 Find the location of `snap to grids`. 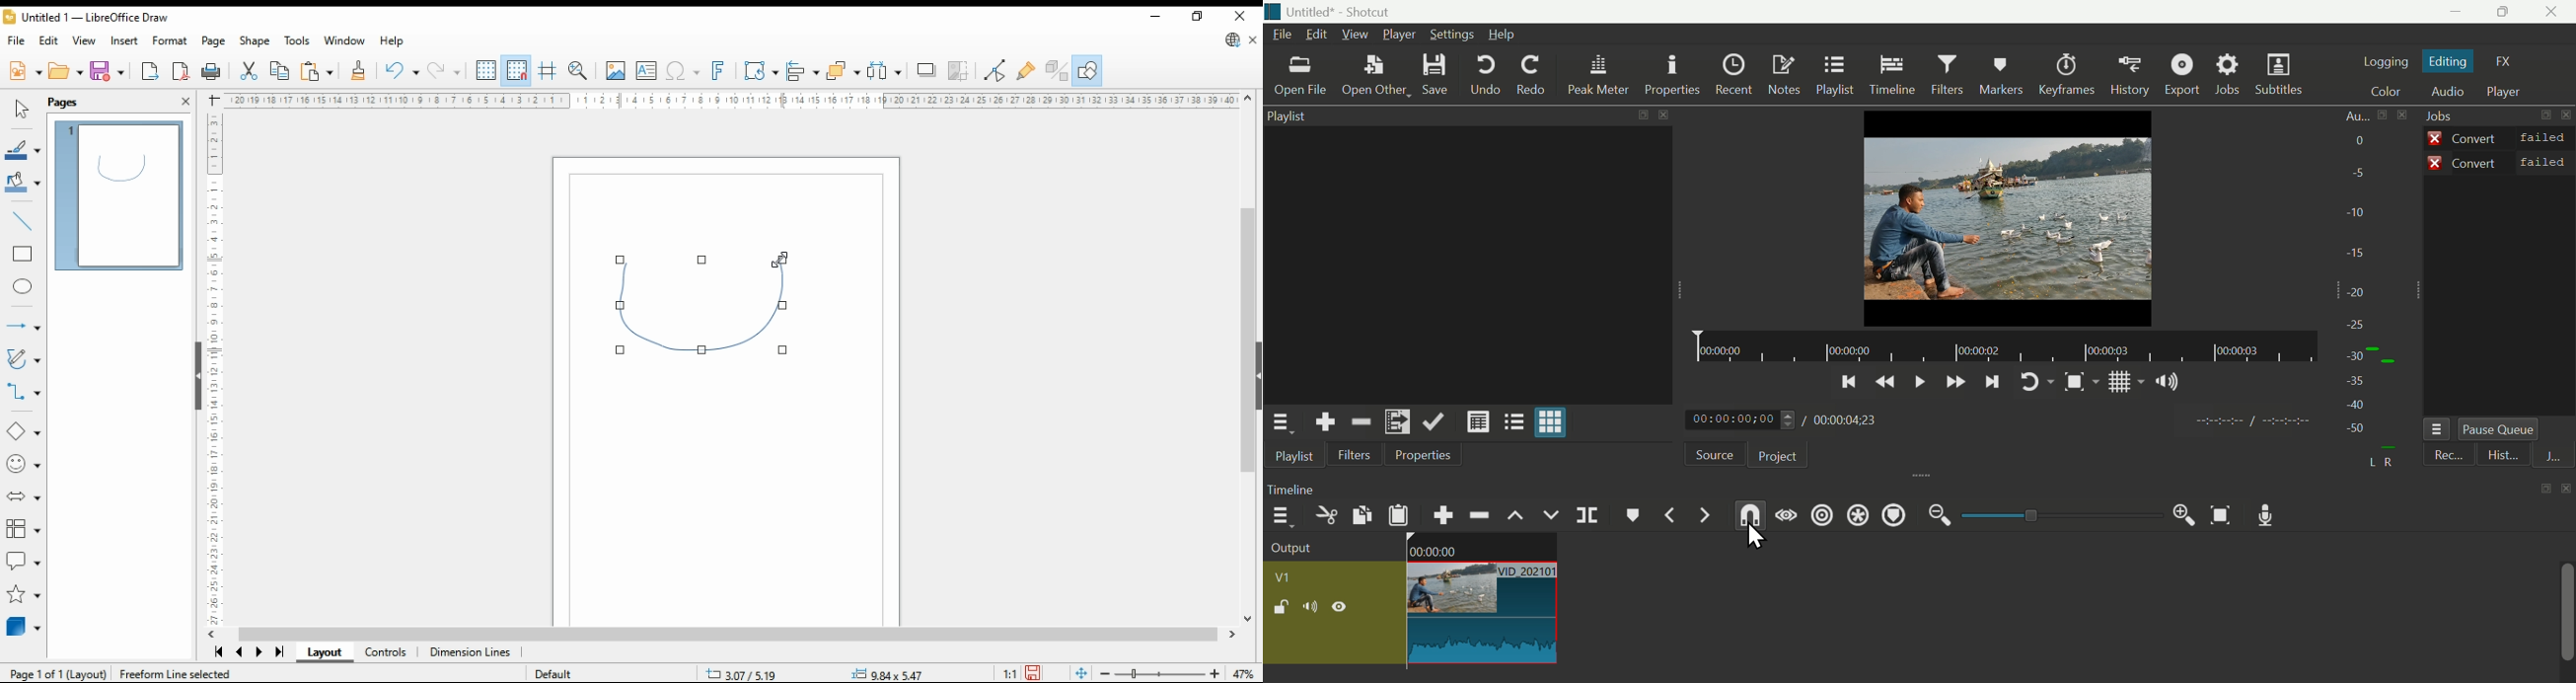

snap to grids is located at coordinates (517, 70).